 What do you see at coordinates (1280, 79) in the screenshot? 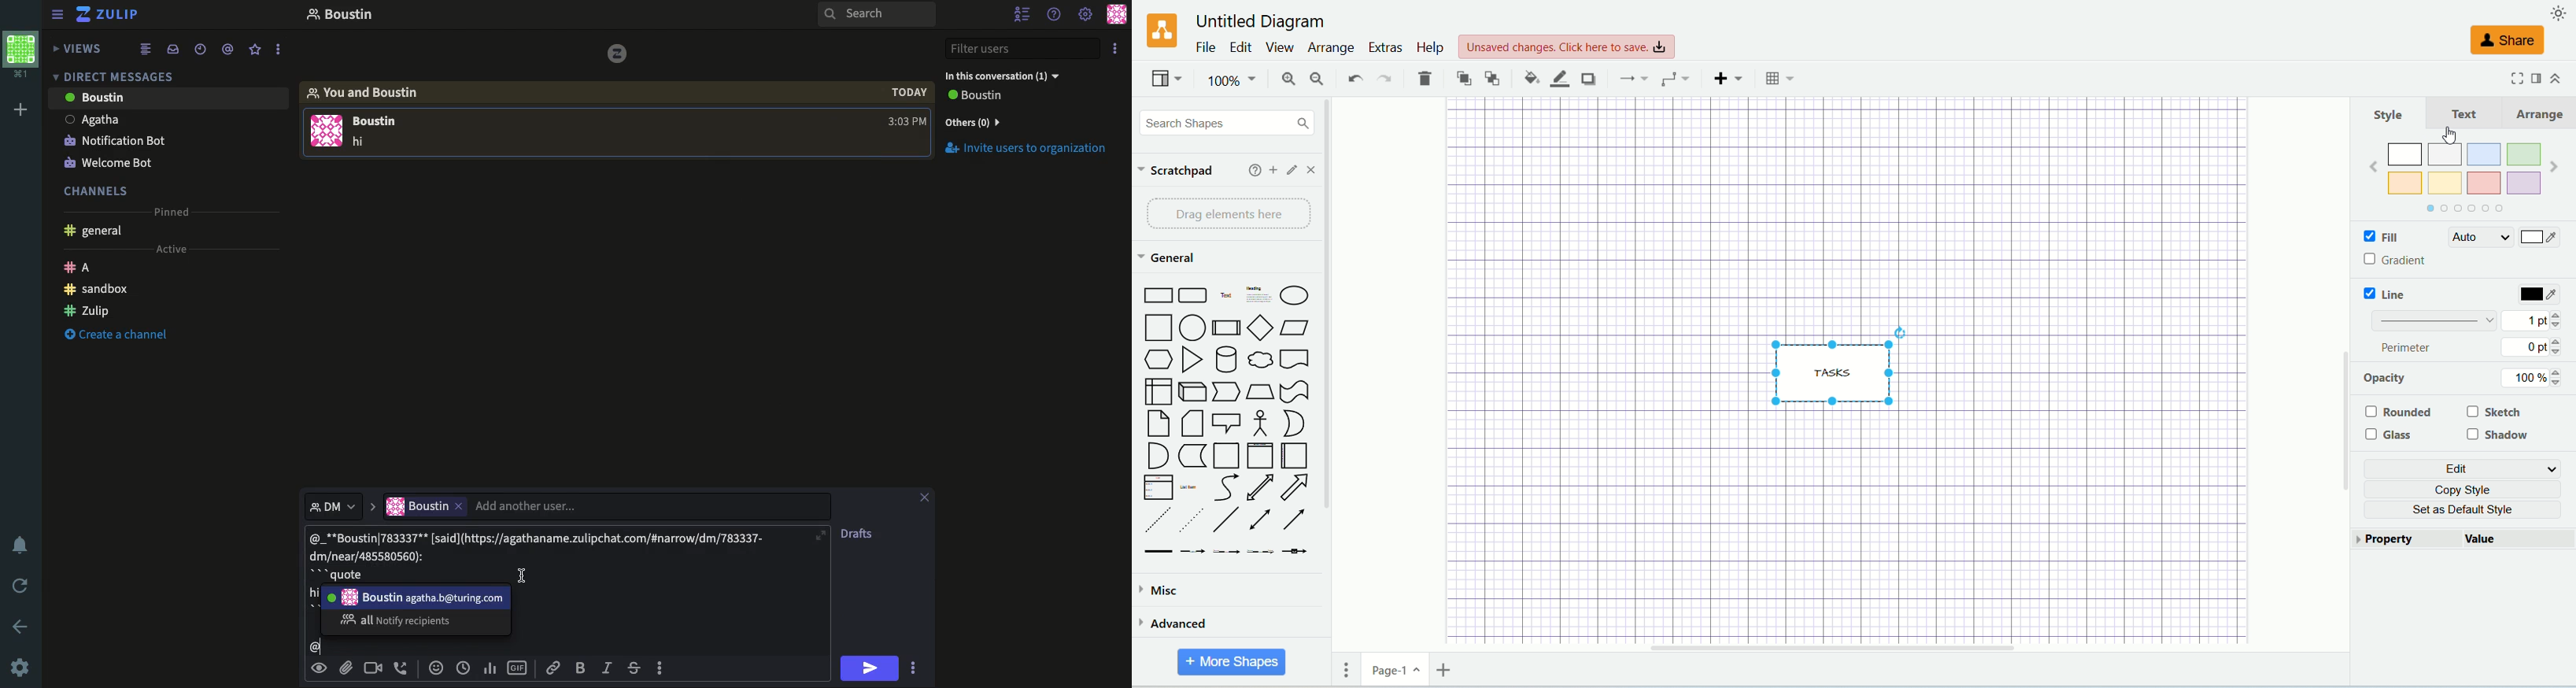
I see `zoom in` at bounding box center [1280, 79].